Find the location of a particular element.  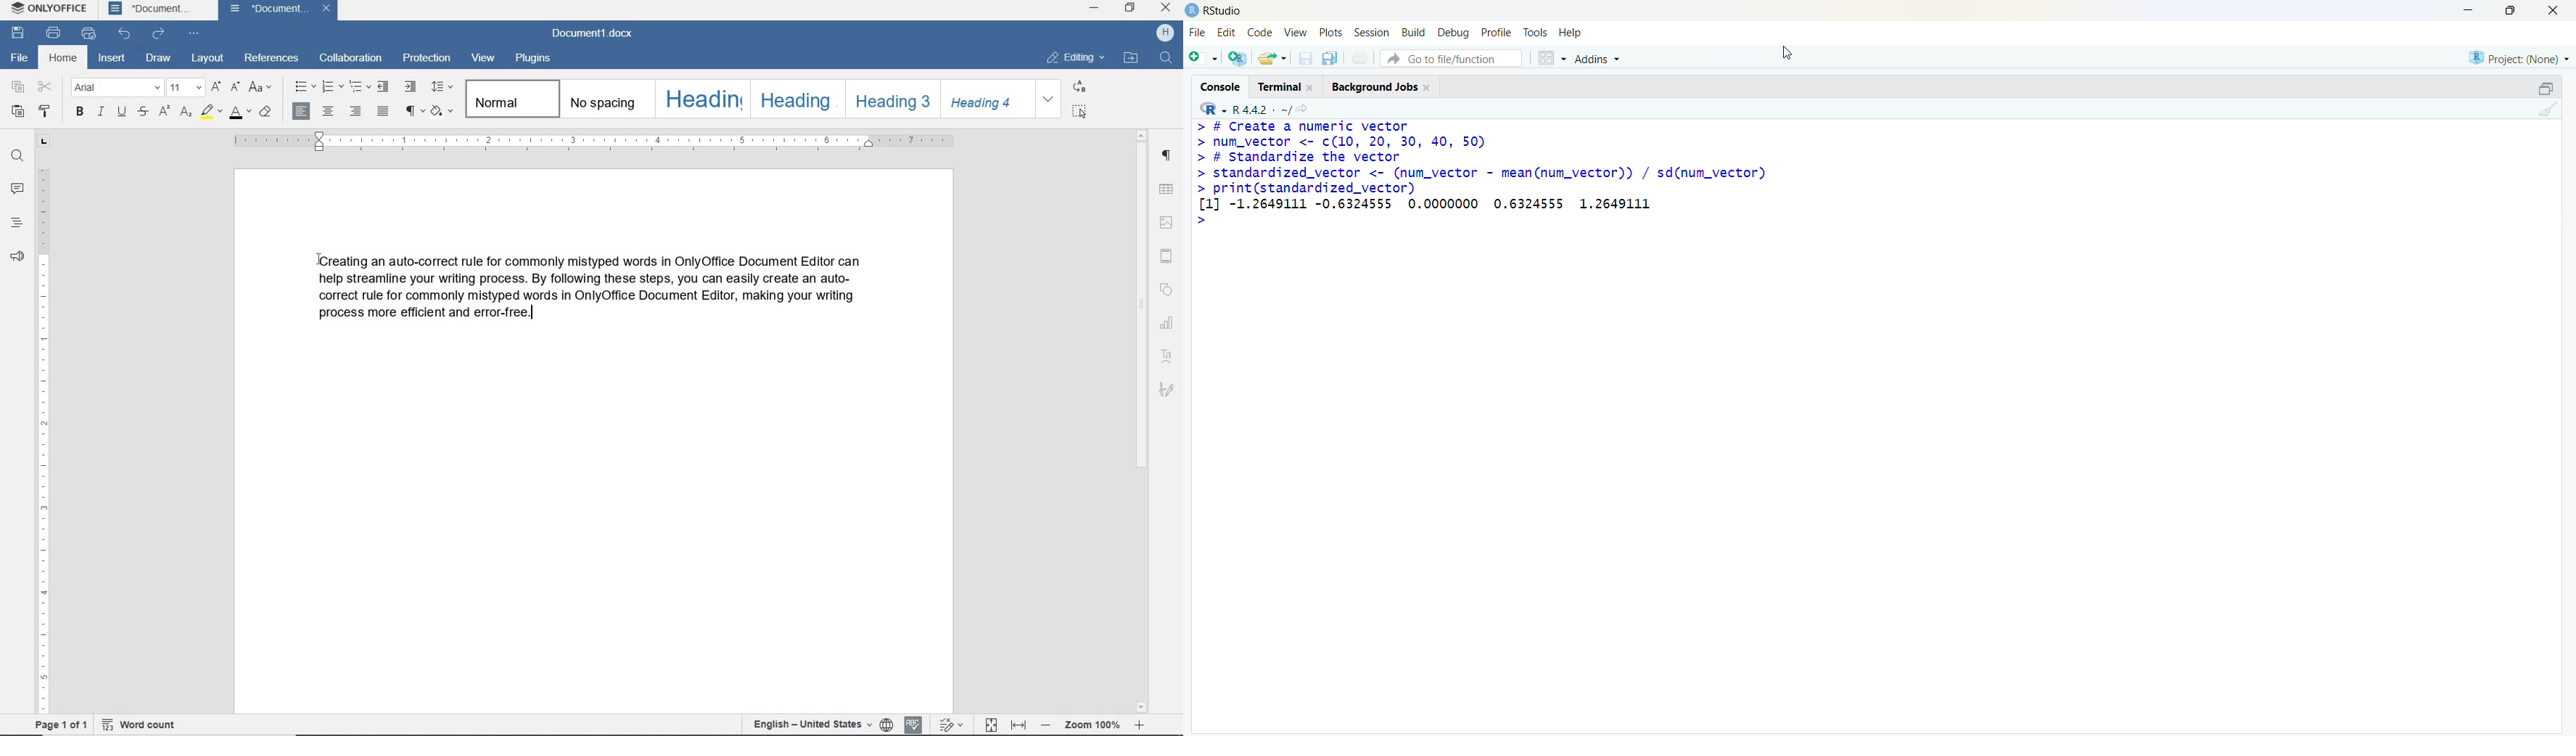

R is located at coordinates (1211, 109).